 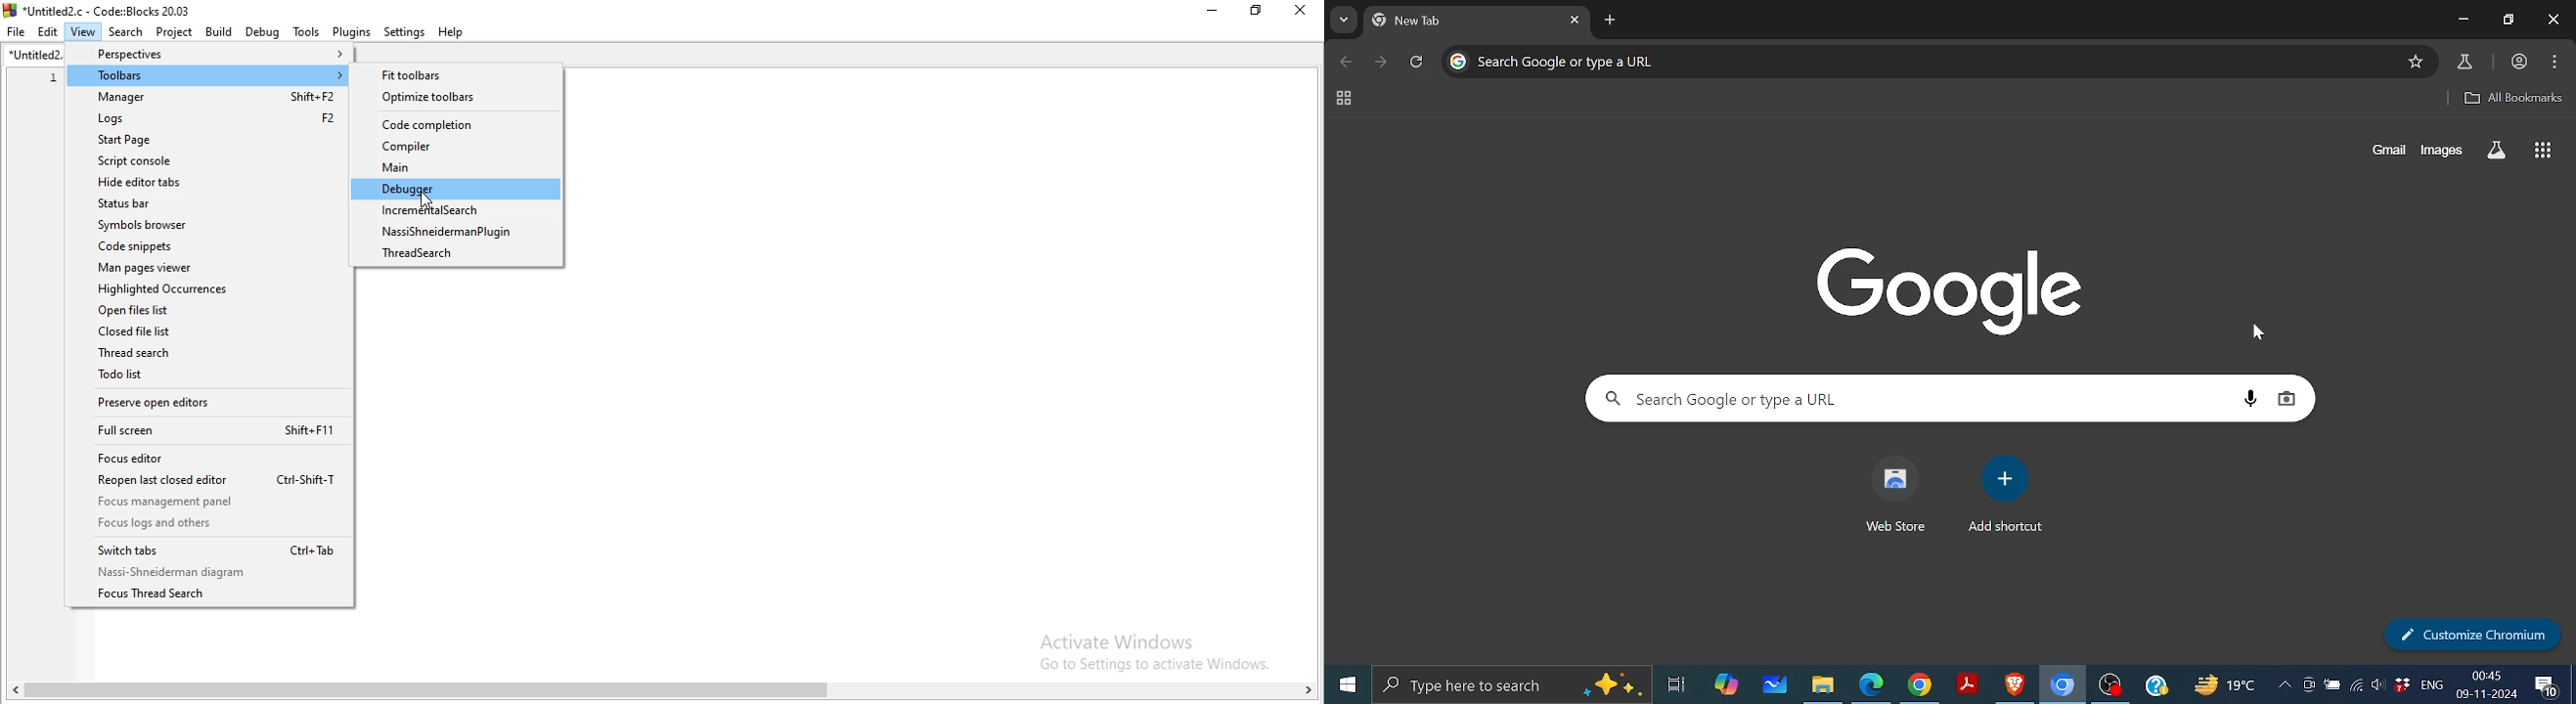 I want to click on Notifications, so click(x=2547, y=685).